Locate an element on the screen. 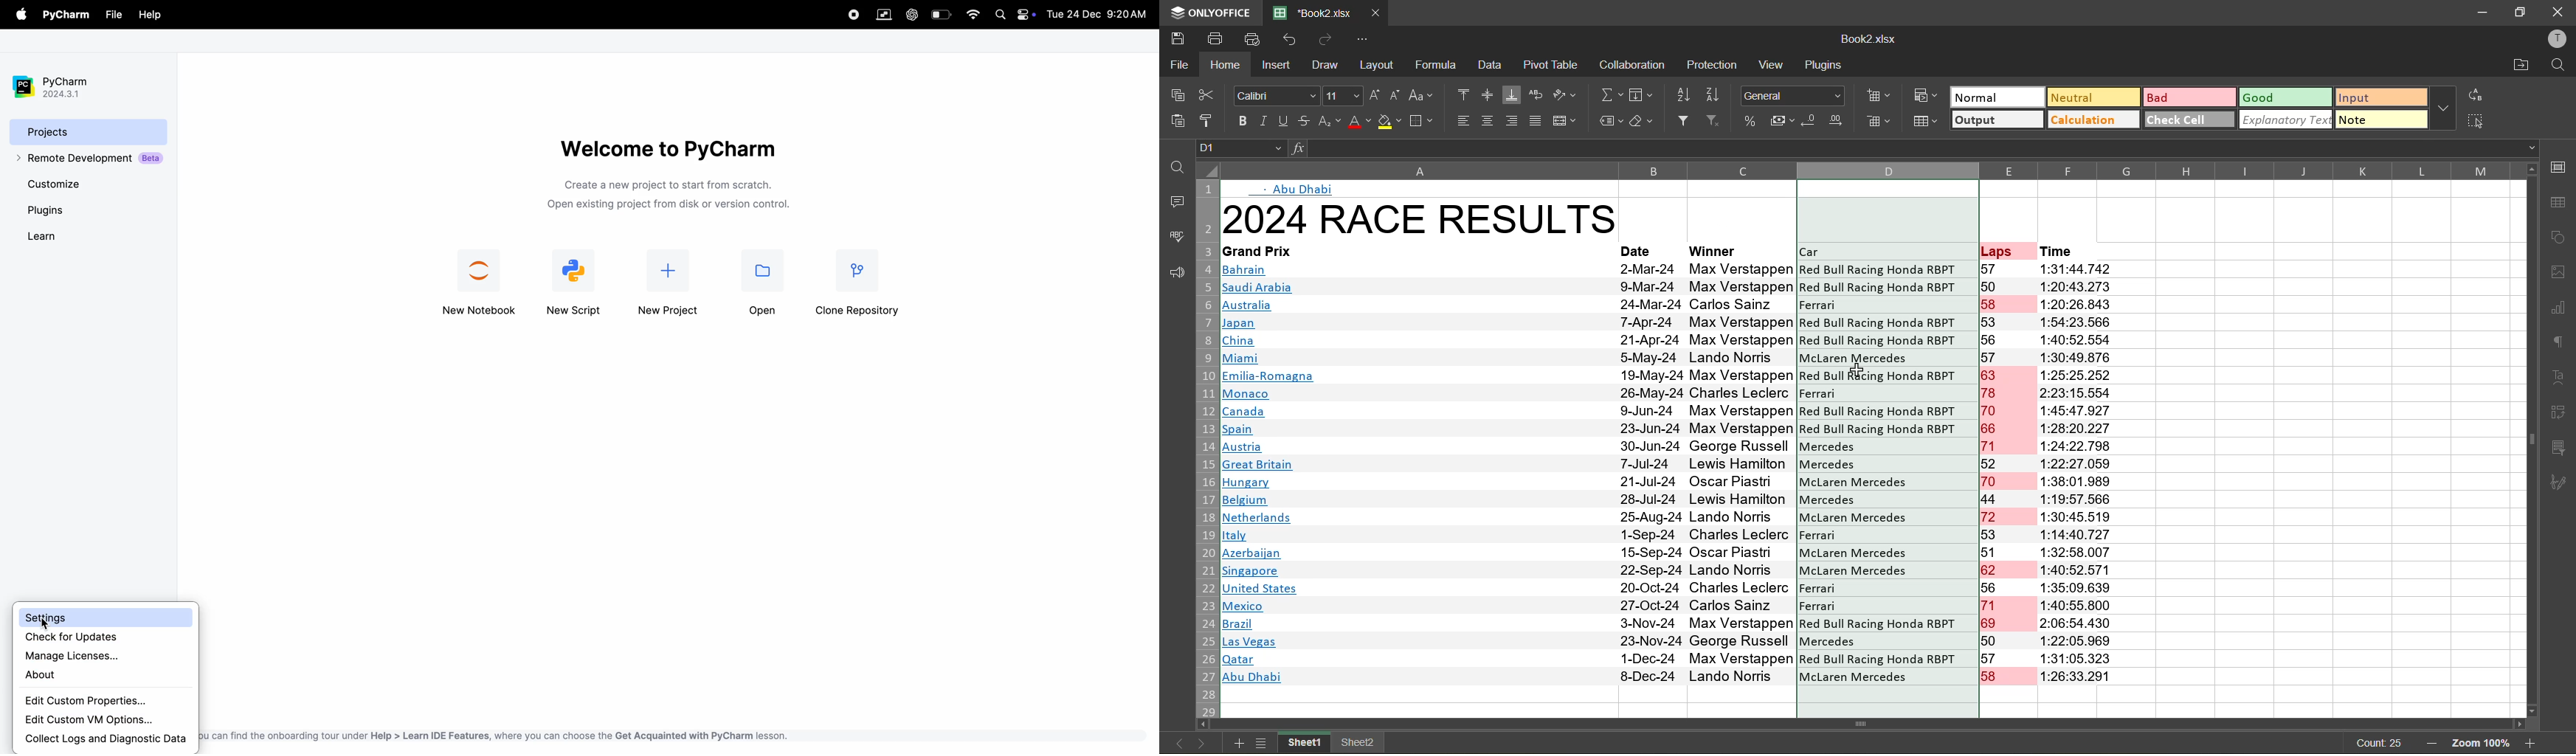 The width and height of the screenshot is (2576, 756). zoom in is located at coordinates (2532, 744).